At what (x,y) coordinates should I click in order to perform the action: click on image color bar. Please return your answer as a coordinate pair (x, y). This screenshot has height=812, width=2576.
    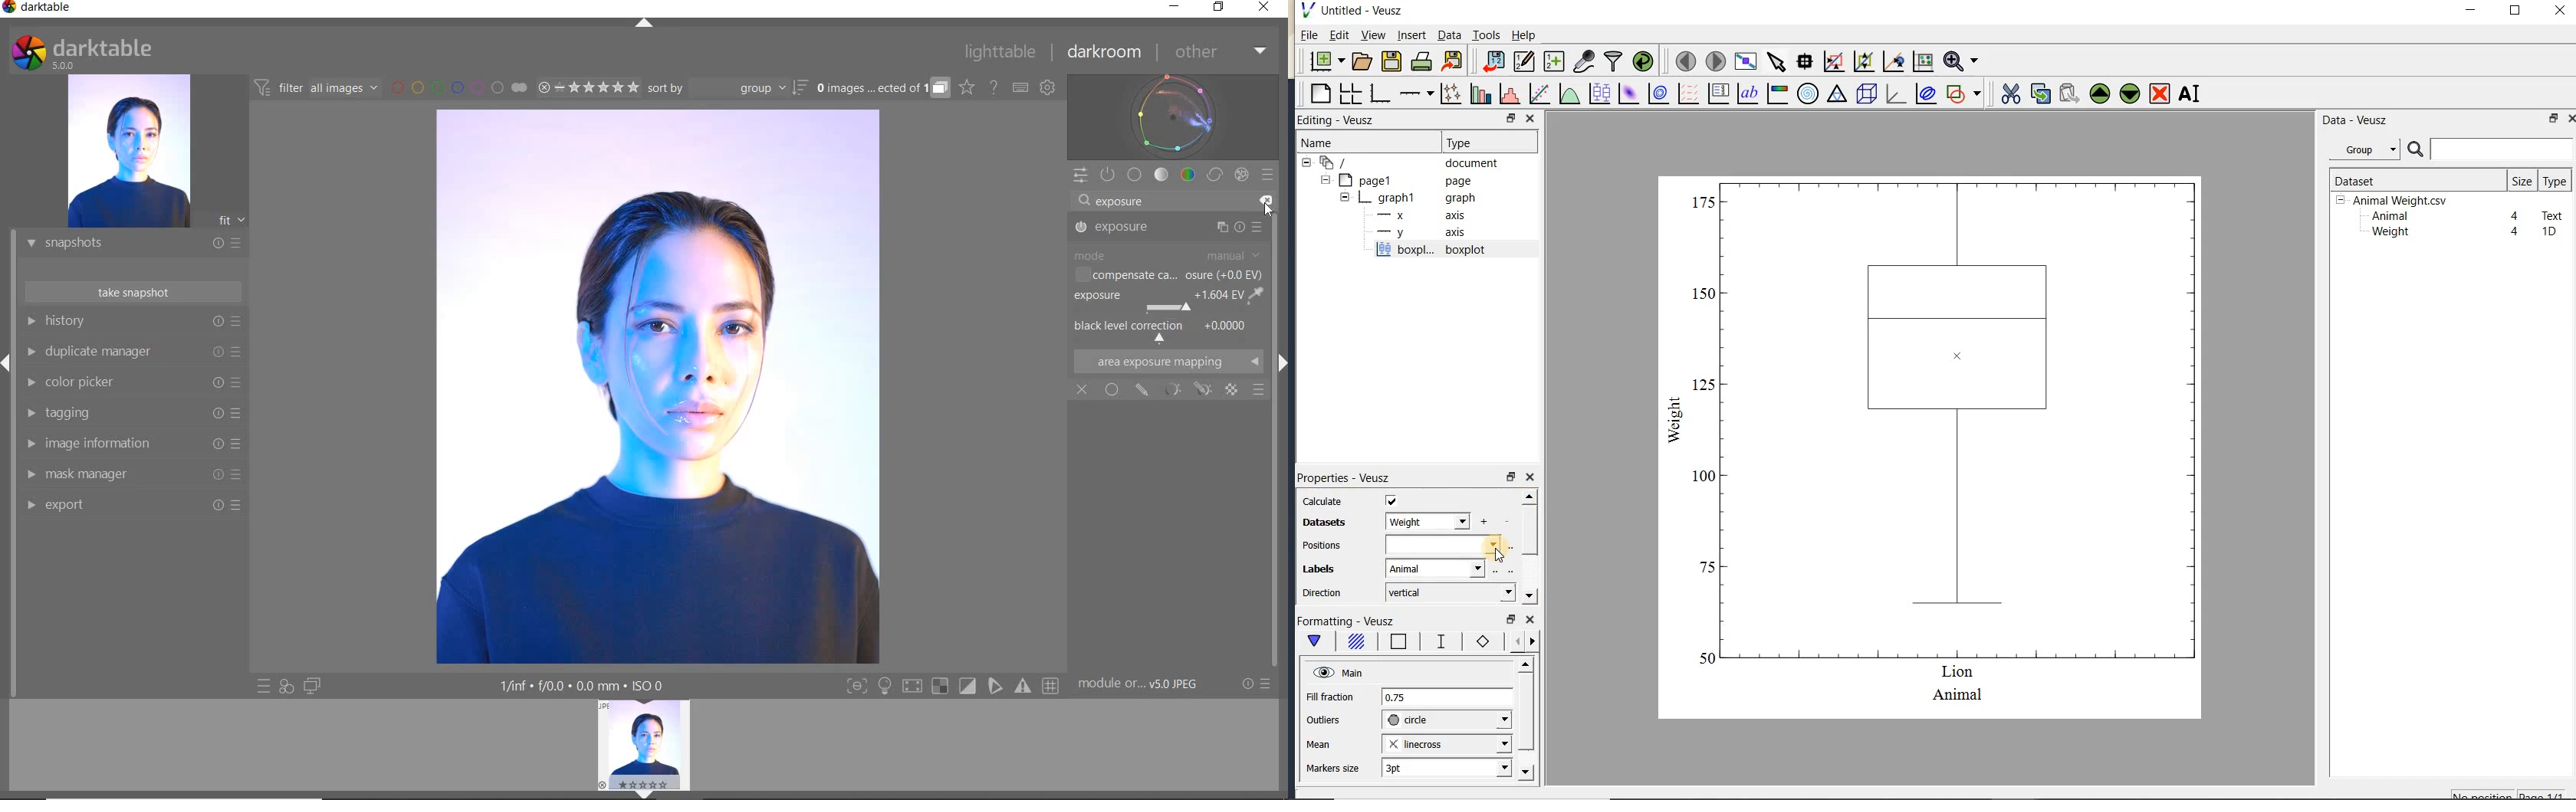
    Looking at the image, I should click on (1777, 93).